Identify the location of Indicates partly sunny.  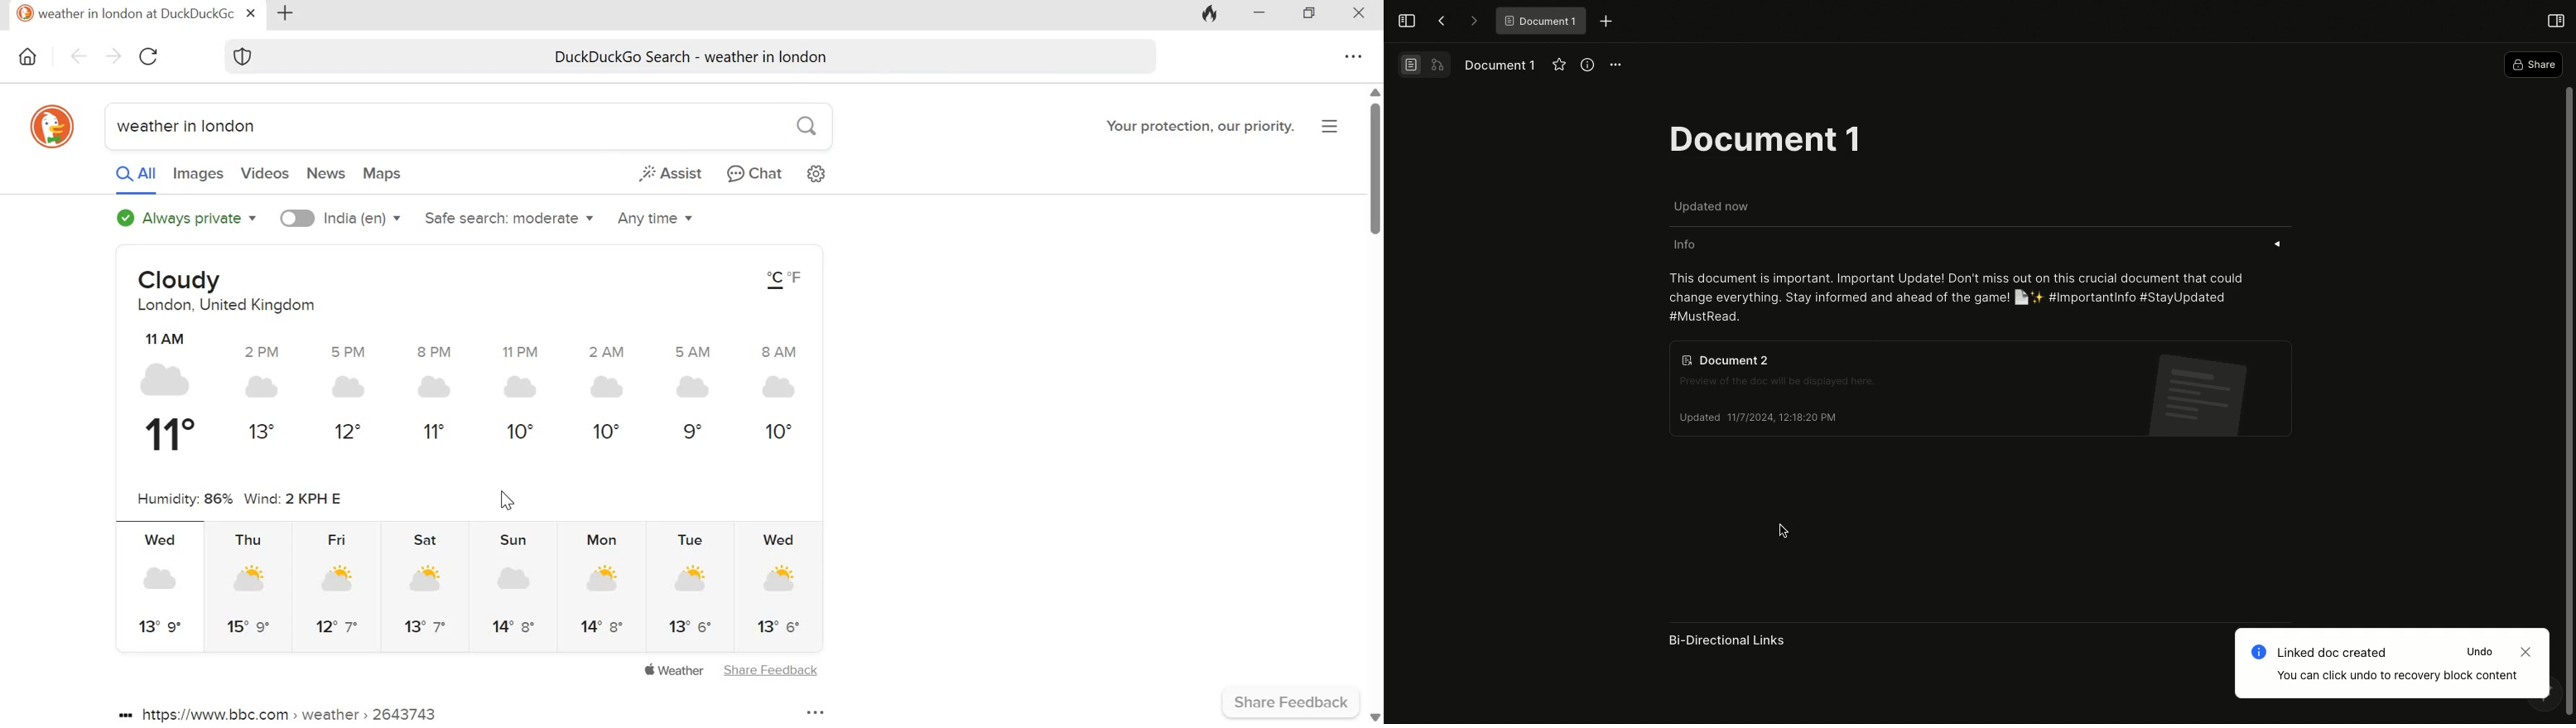
(602, 578).